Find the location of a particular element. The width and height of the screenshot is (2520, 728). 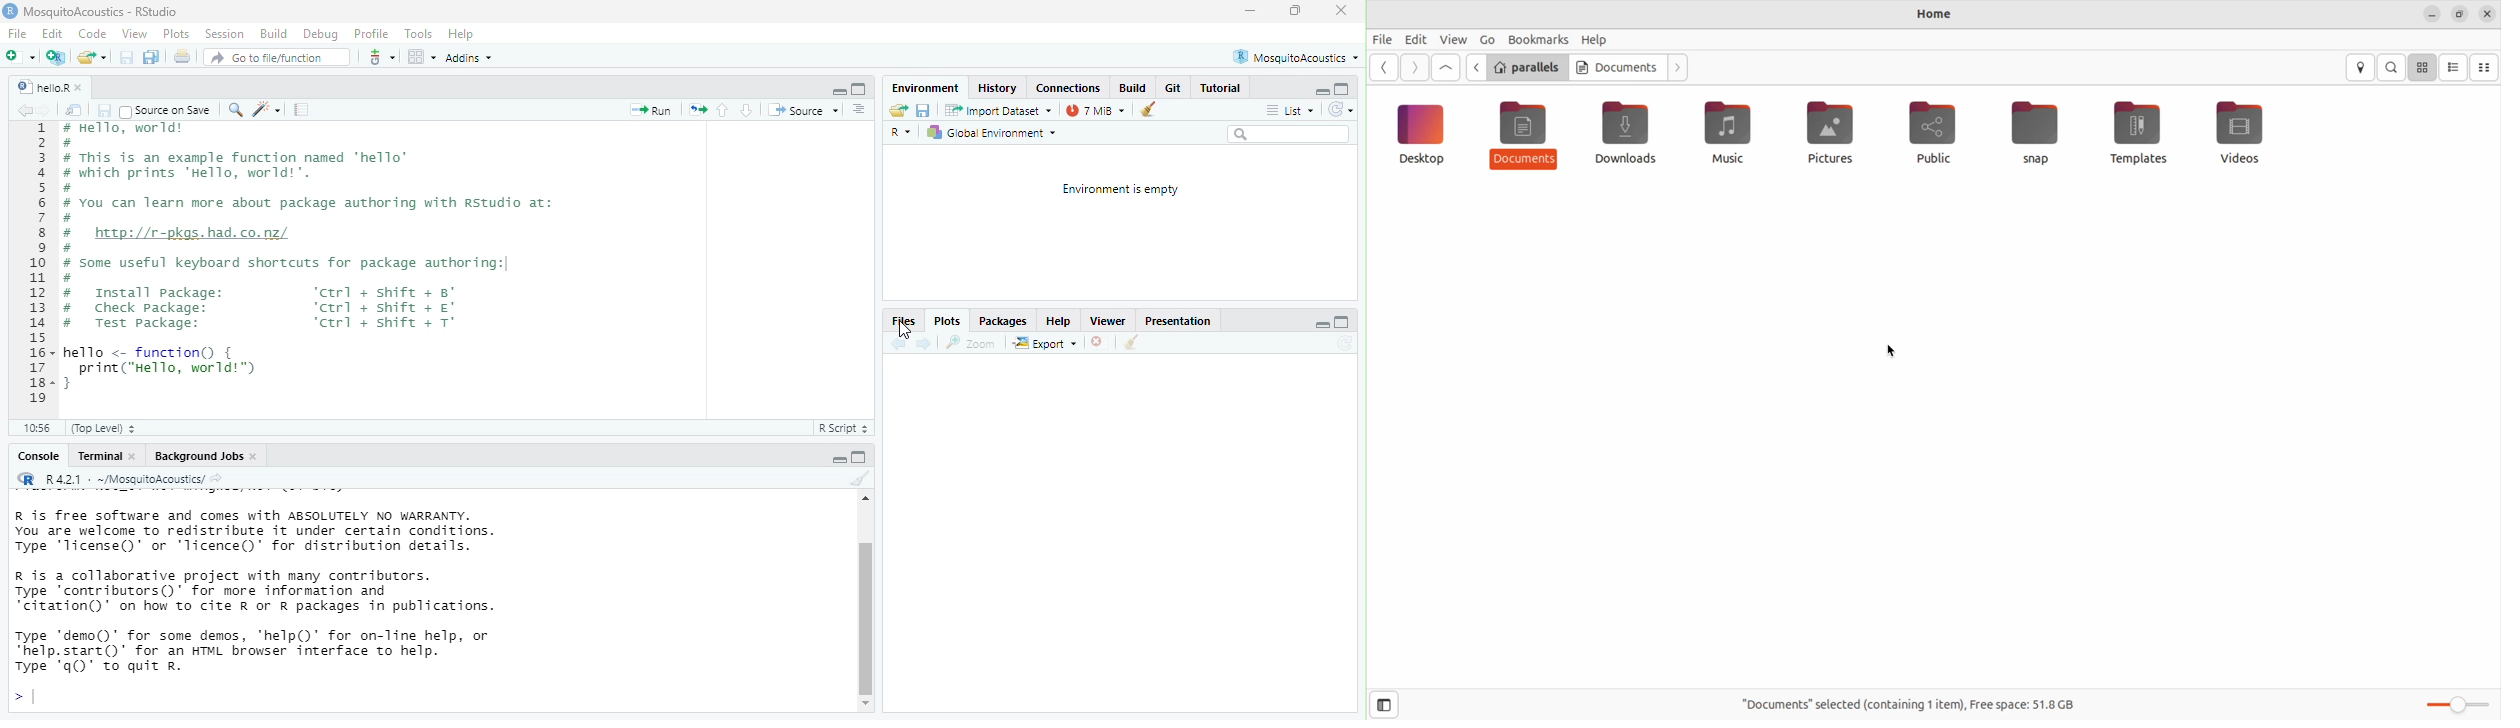

r studio logo is located at coordinates (25, 479).